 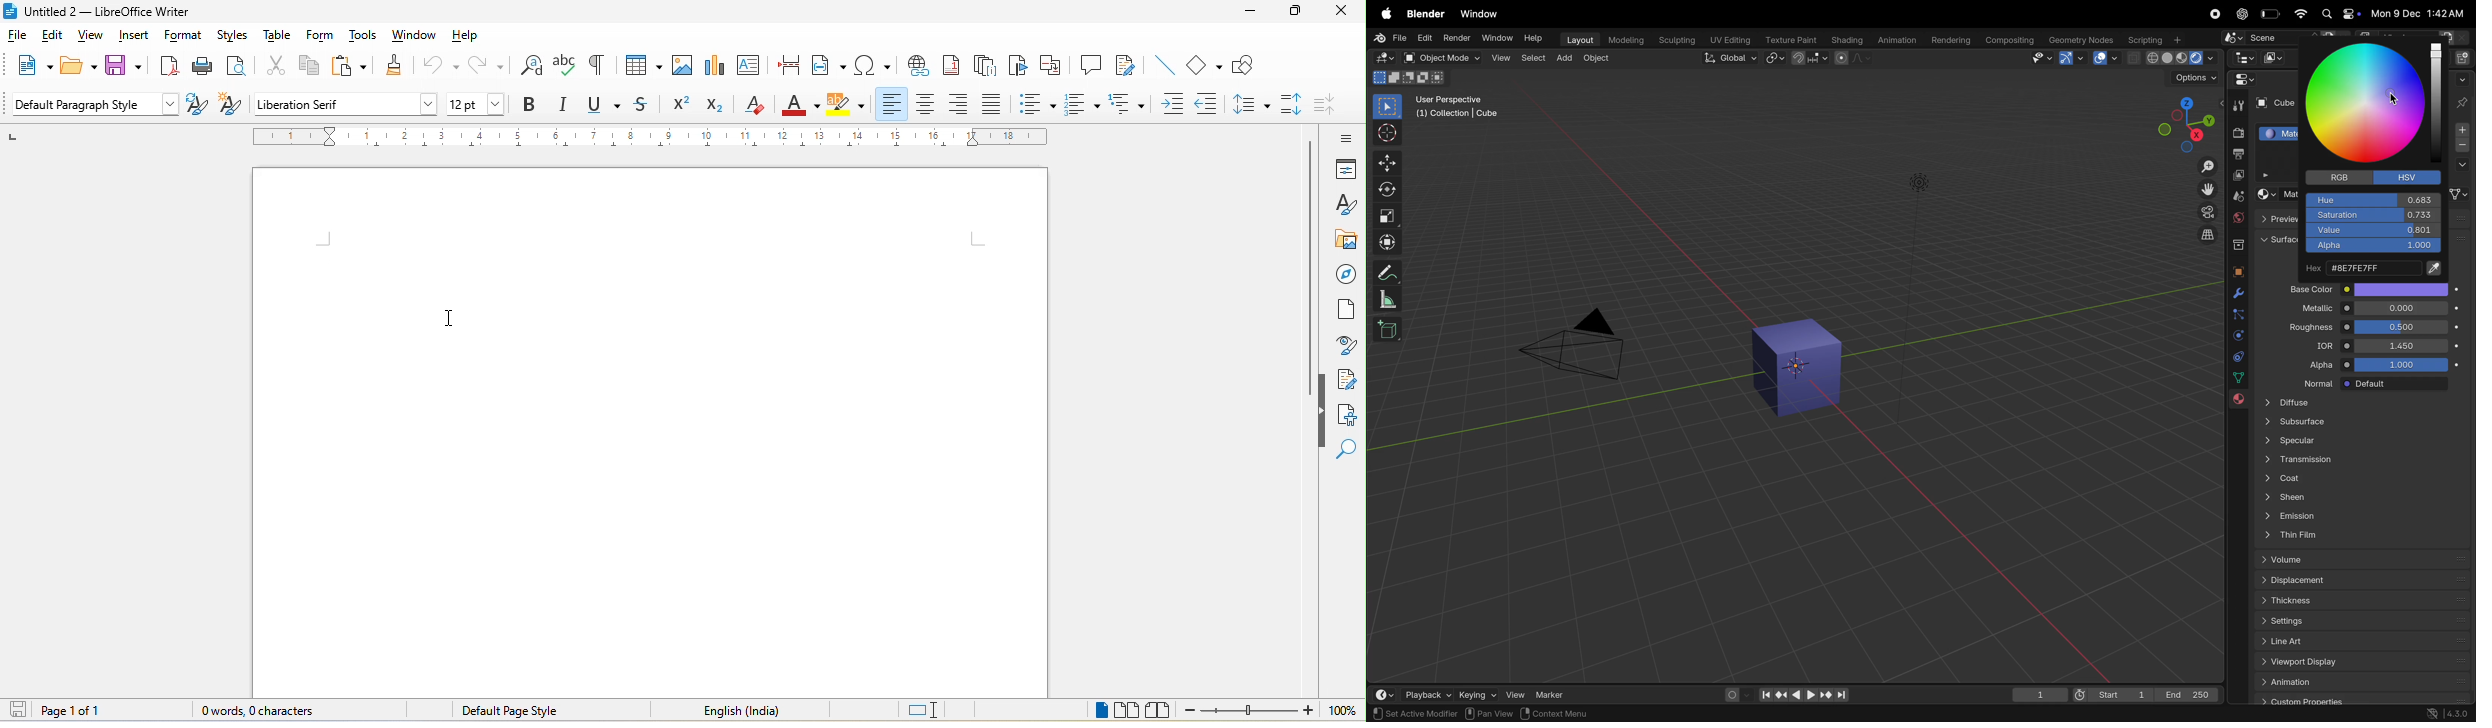 I want to click on form, so click(x=322, y=37).